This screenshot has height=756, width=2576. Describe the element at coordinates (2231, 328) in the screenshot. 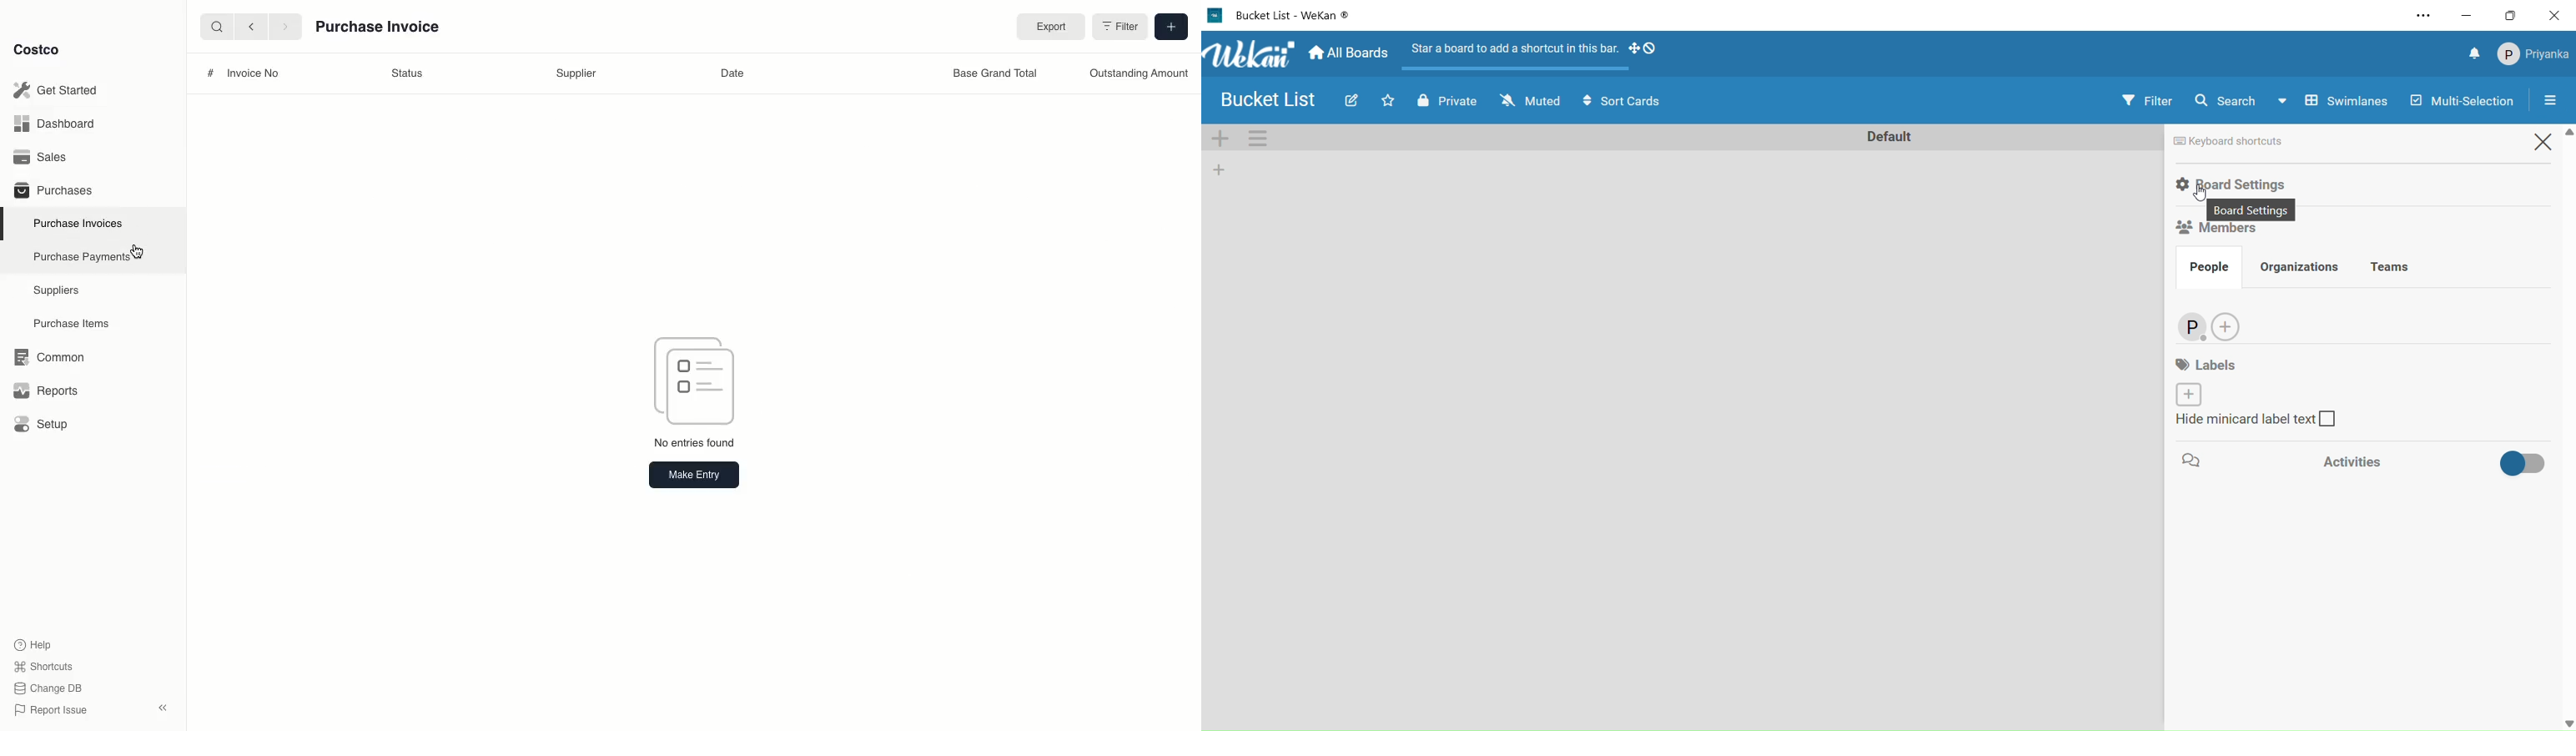

I see `add members` at that location.